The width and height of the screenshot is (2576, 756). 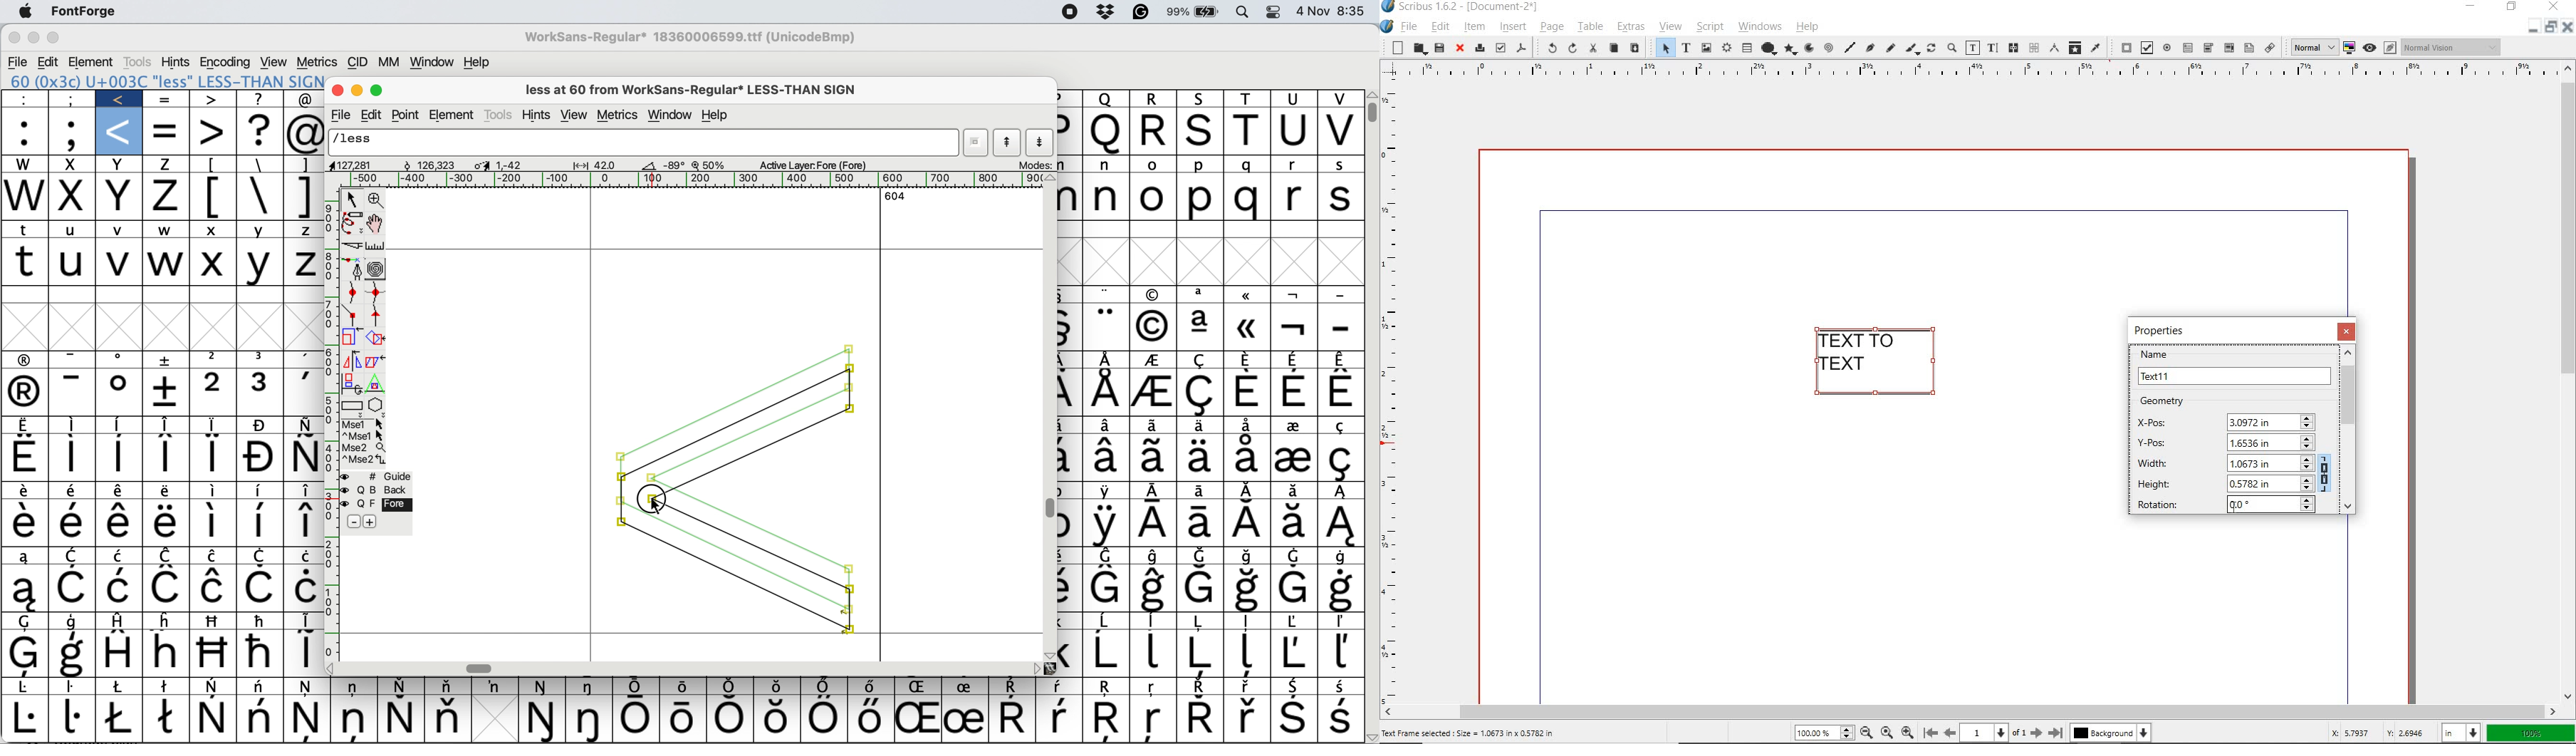 I want to click on r, so click(x=1294, y=196).